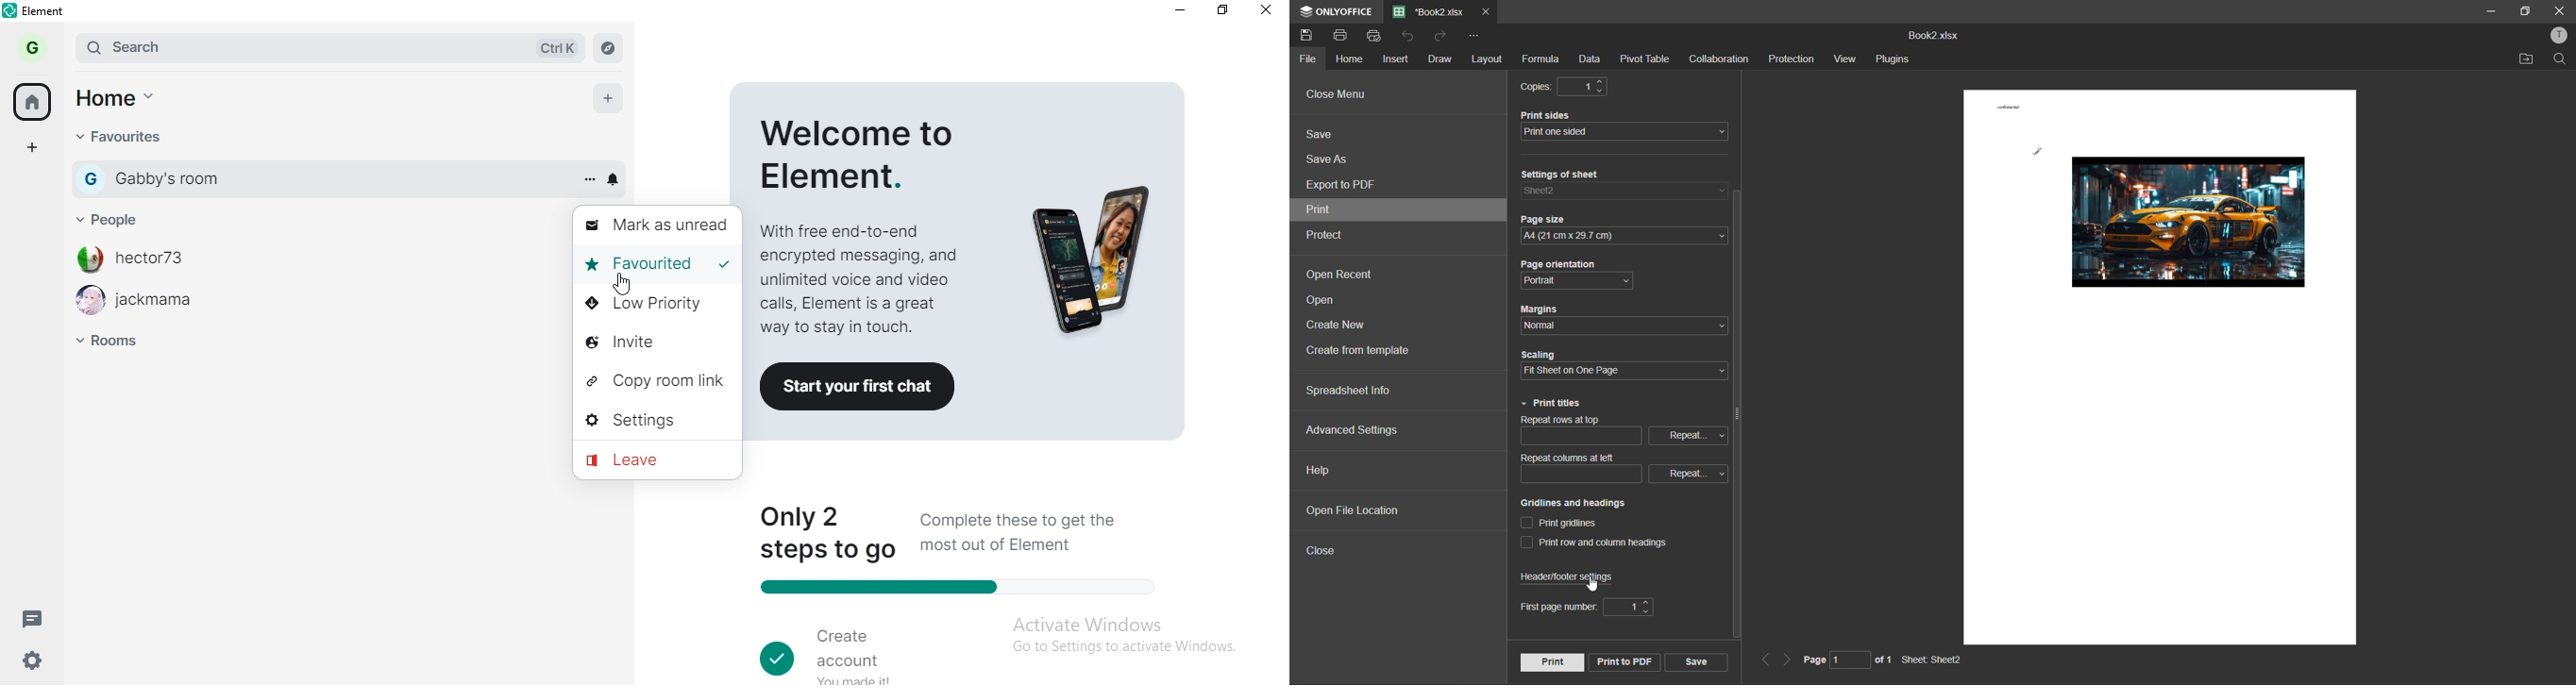 Image resolution: width=2576 pixels, height=700 pixels. What do you see at coordinates (1486, 10) in the screenshot?
I see `close tab` at bounding box center [1486, 10].